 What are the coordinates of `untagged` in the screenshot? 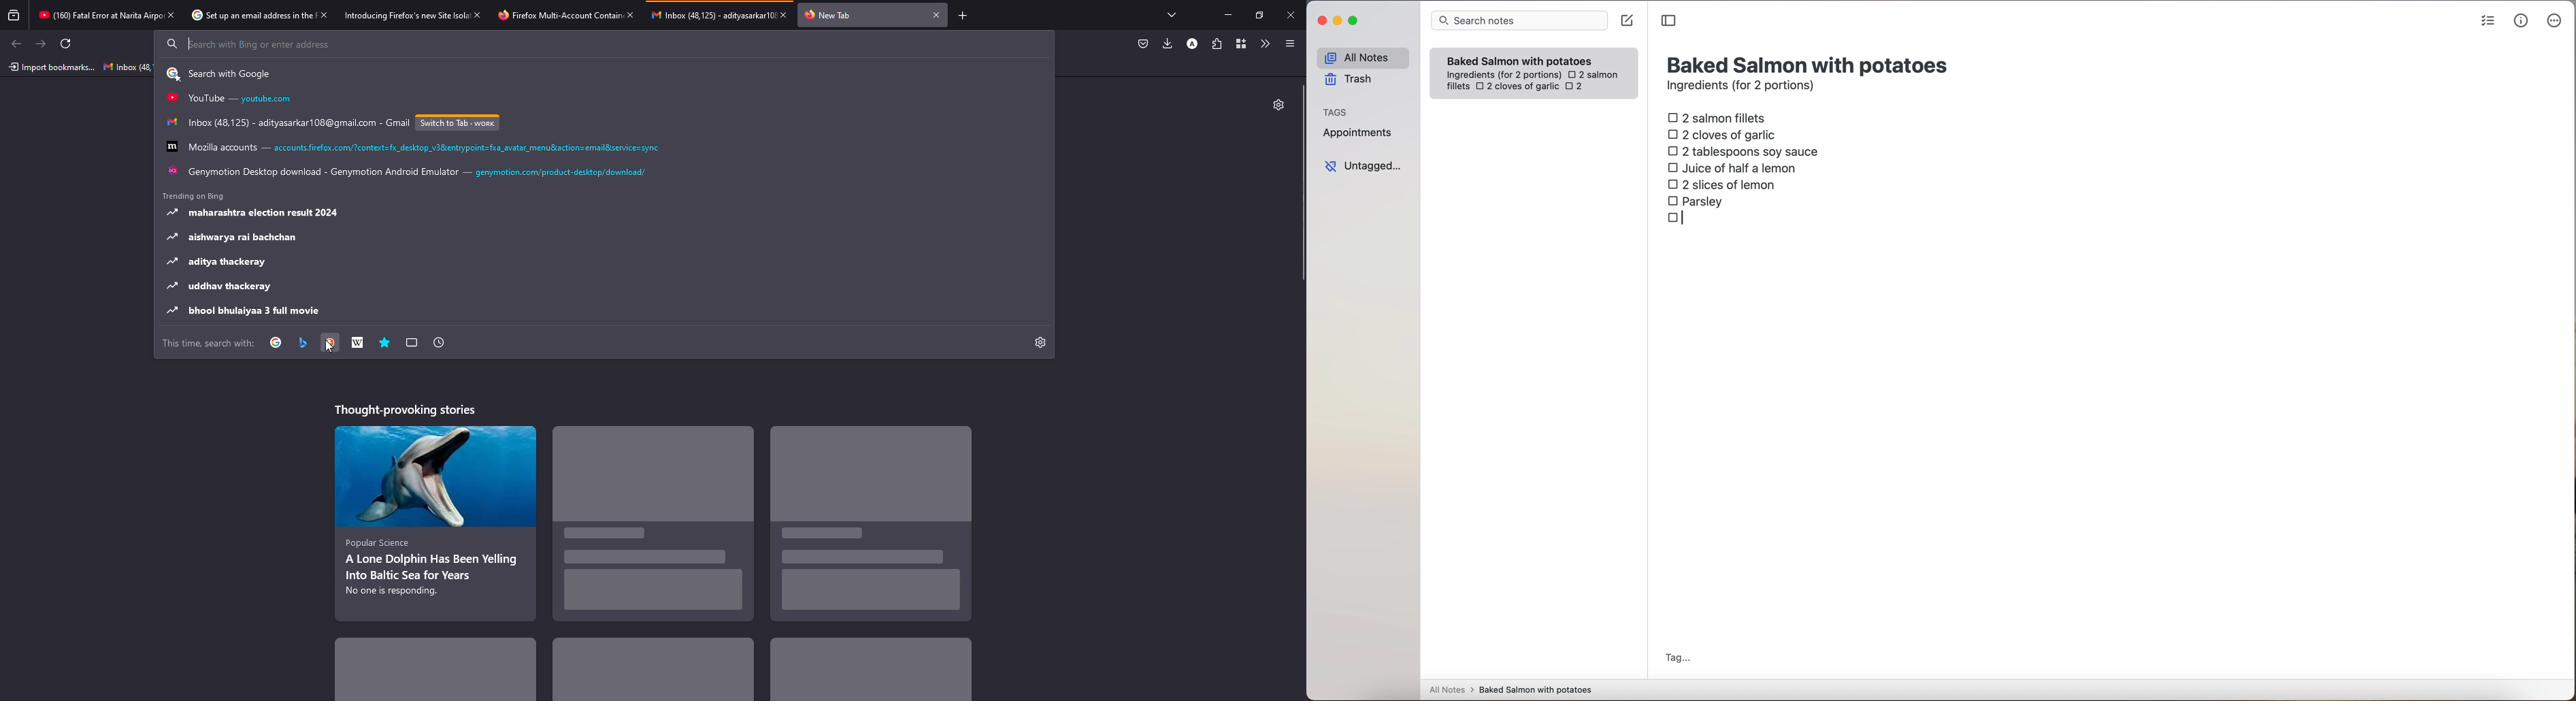 It's located at (1364, 166).